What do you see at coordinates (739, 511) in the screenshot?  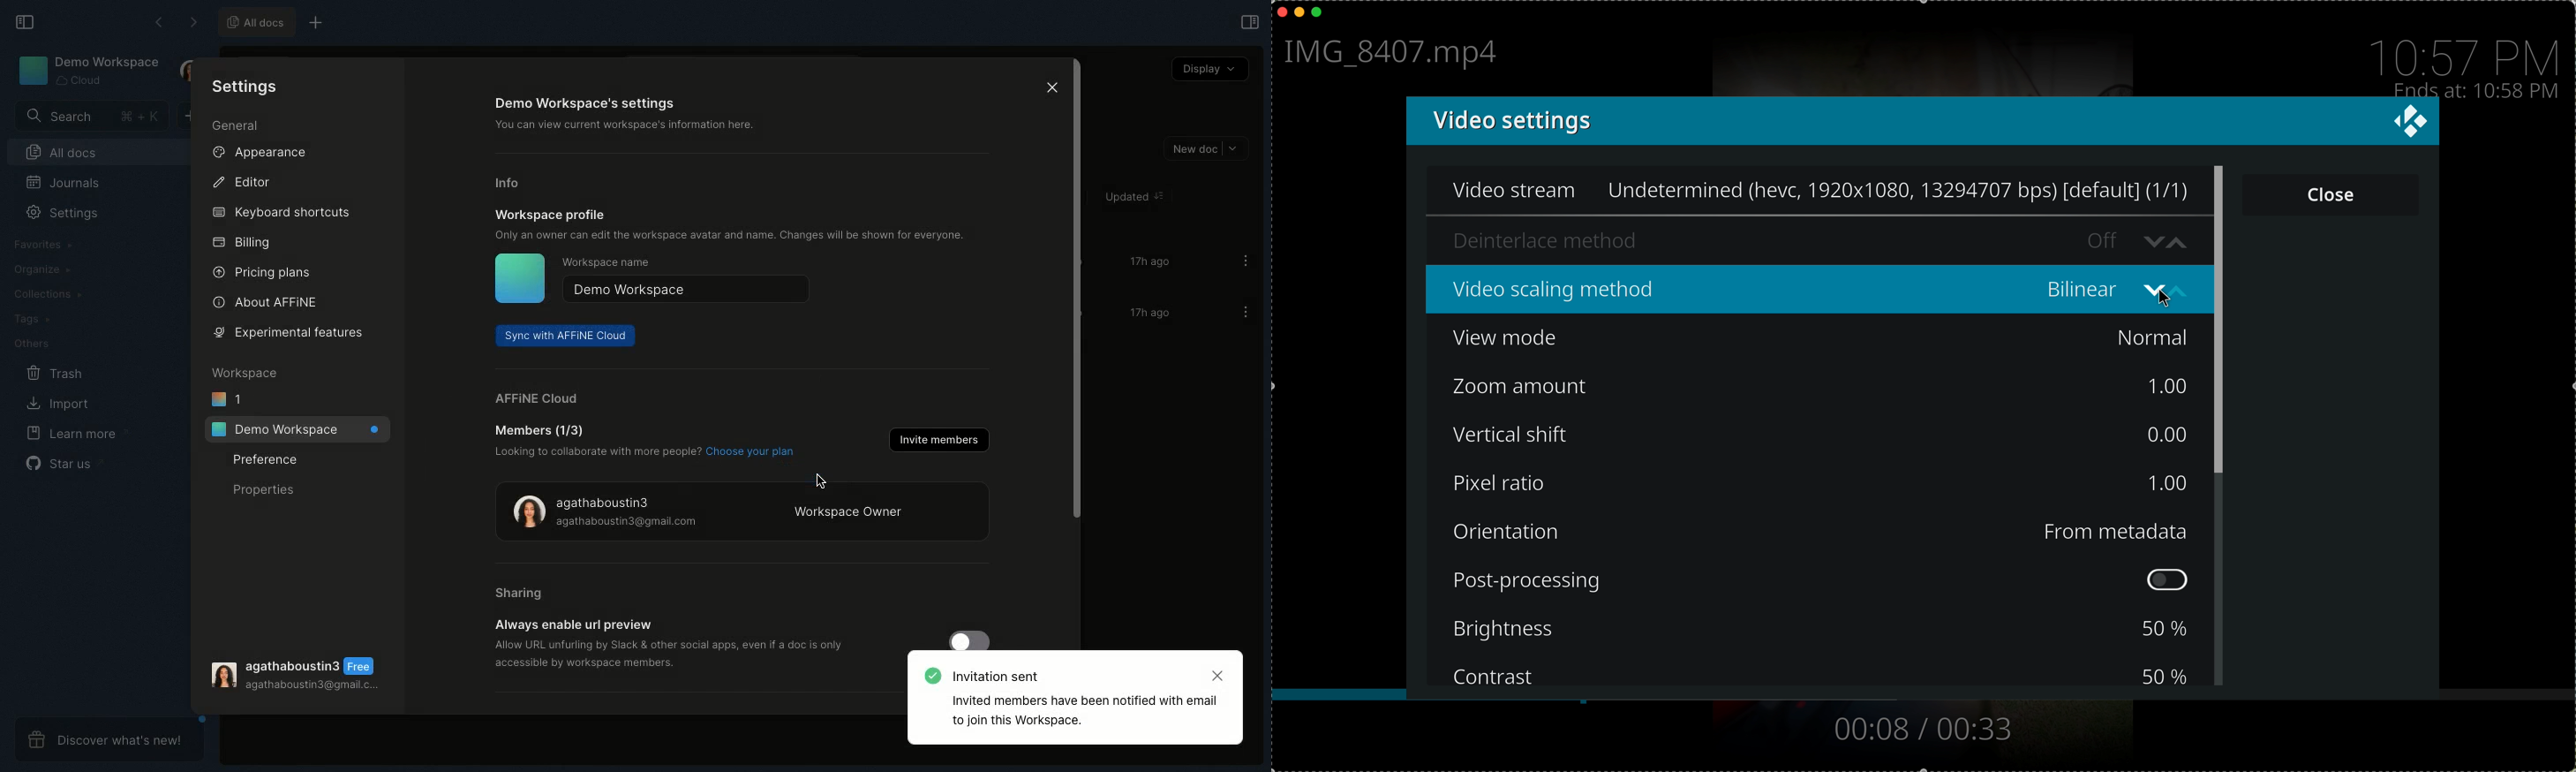 I see `Workspace owner` at bounding box center [739, 511].